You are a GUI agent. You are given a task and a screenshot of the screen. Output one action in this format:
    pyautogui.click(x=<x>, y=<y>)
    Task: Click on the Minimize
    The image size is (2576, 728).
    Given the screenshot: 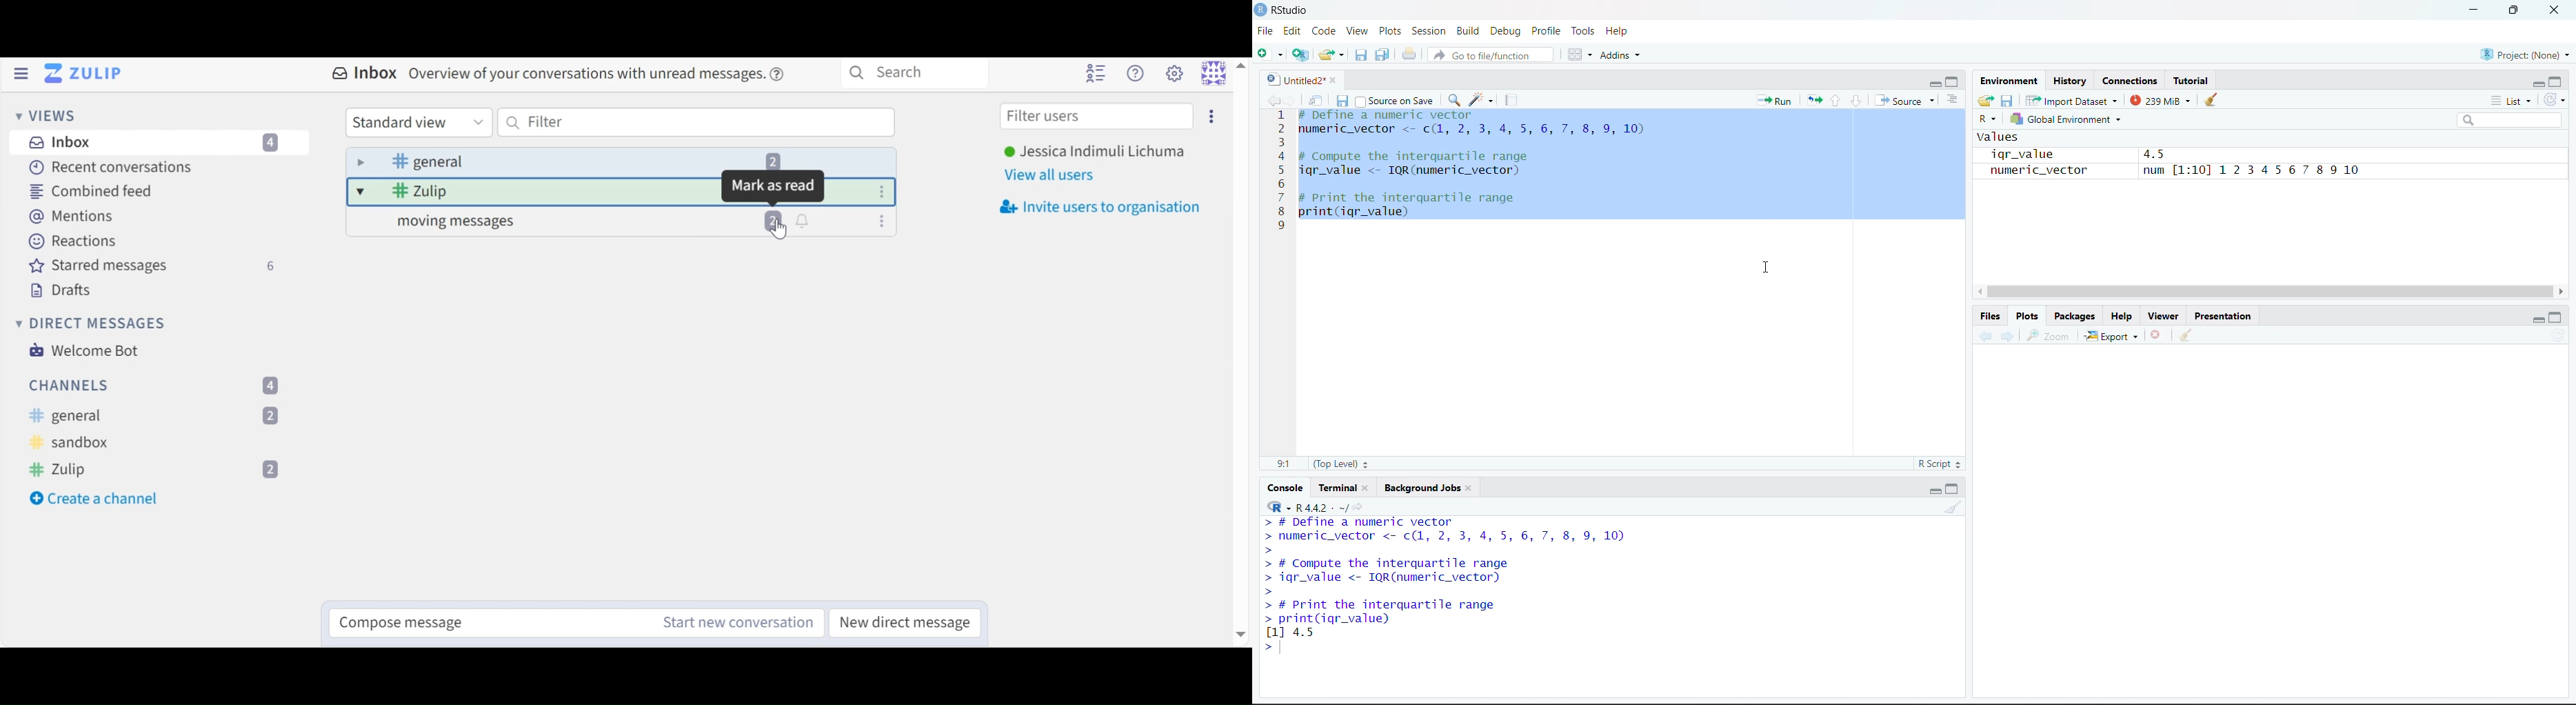 What is the action you would take?
    pyautogui.click(x=2537, y=320)
    